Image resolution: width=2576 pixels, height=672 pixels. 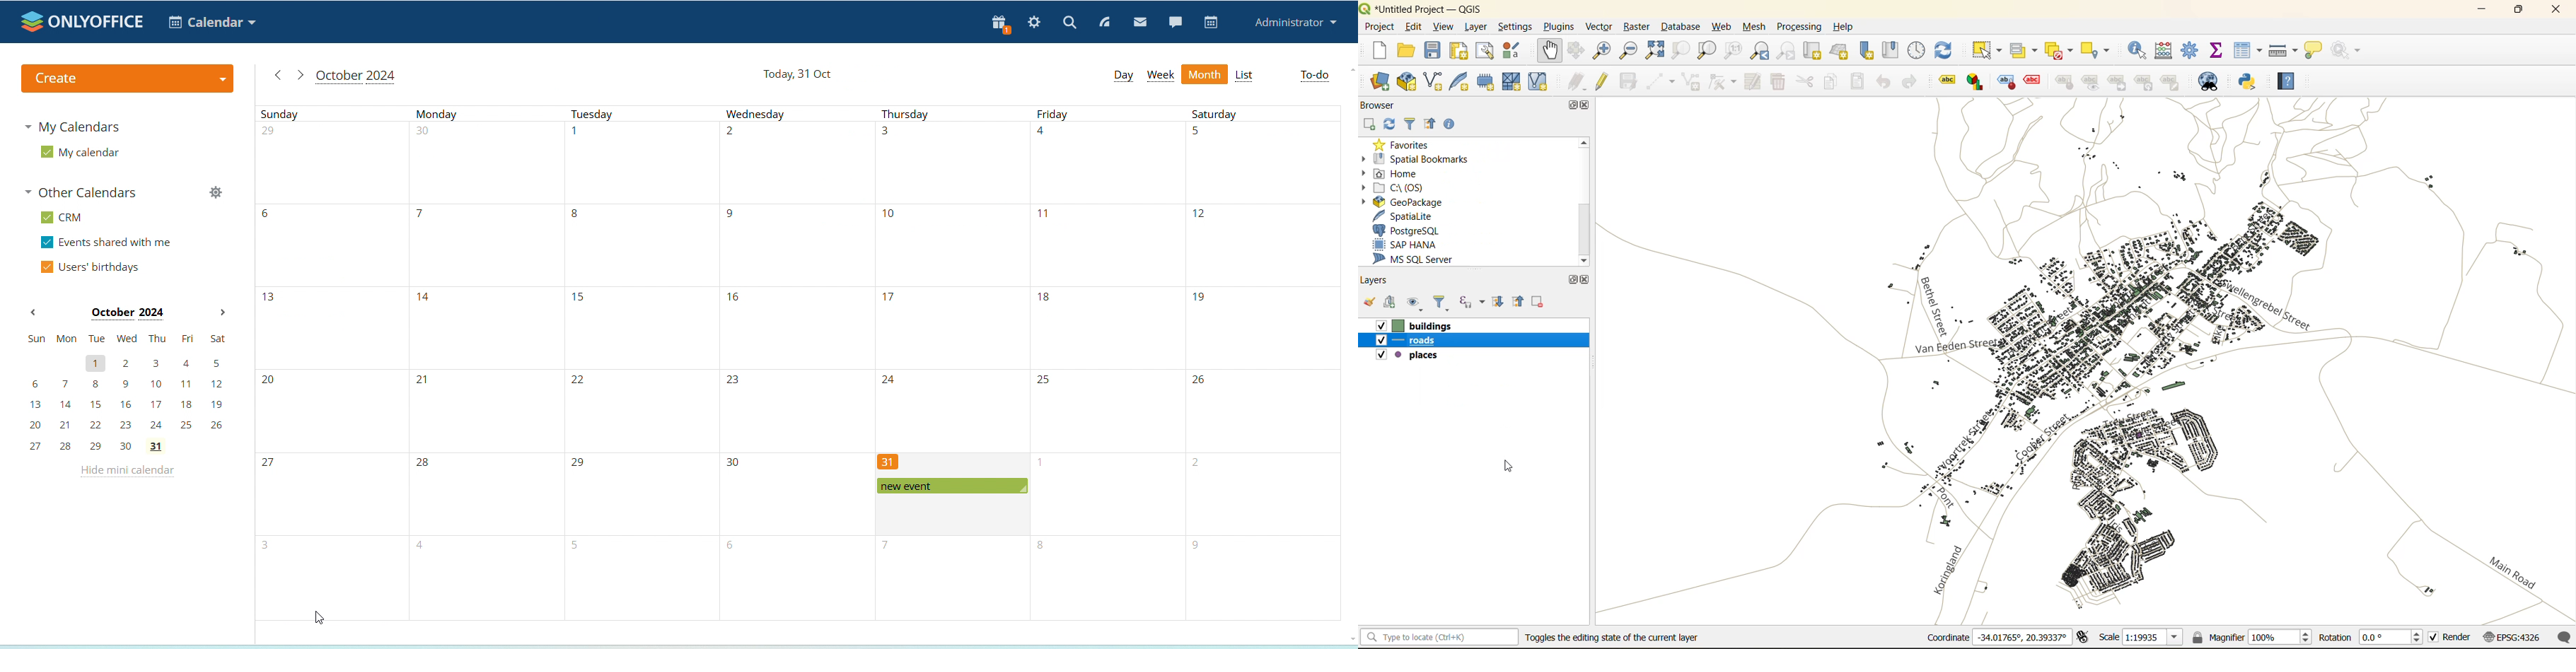 What do you see at coordinates (1245, 76) in the screenshot?
I see `list view` at bounding box center [1245, 76].